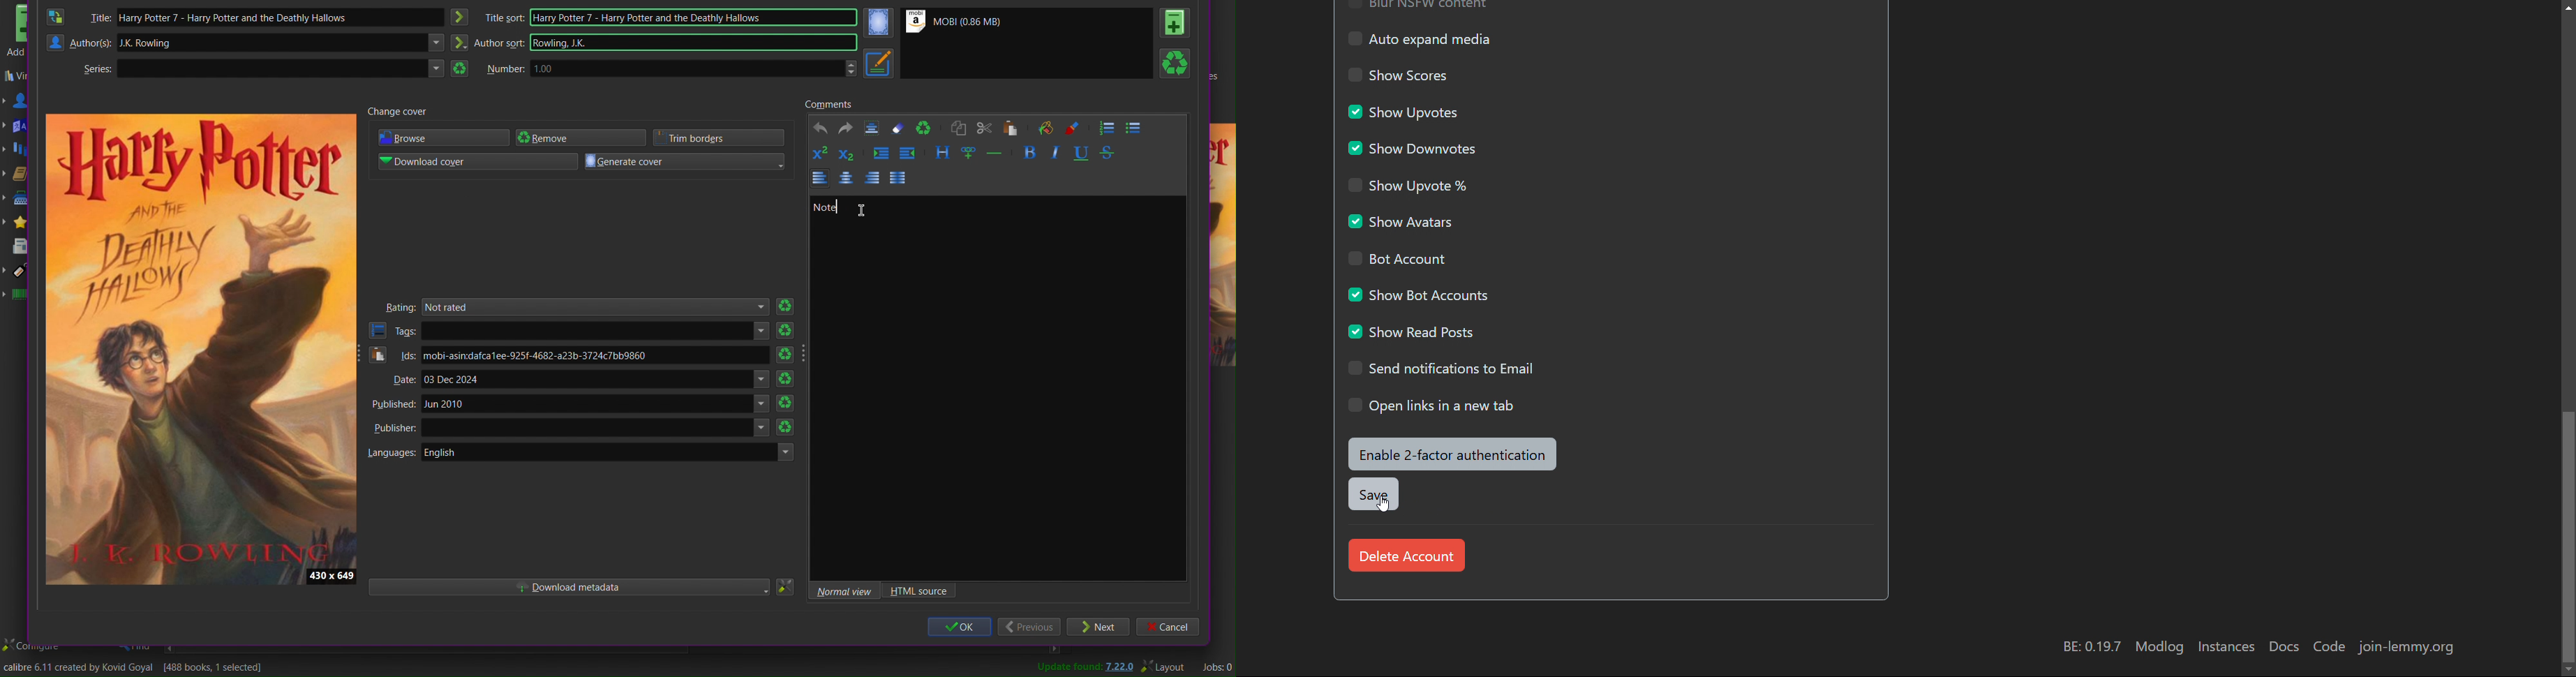  Describe the element at coordinates (35, 647) in the screenshot. I see `configure` at that location.